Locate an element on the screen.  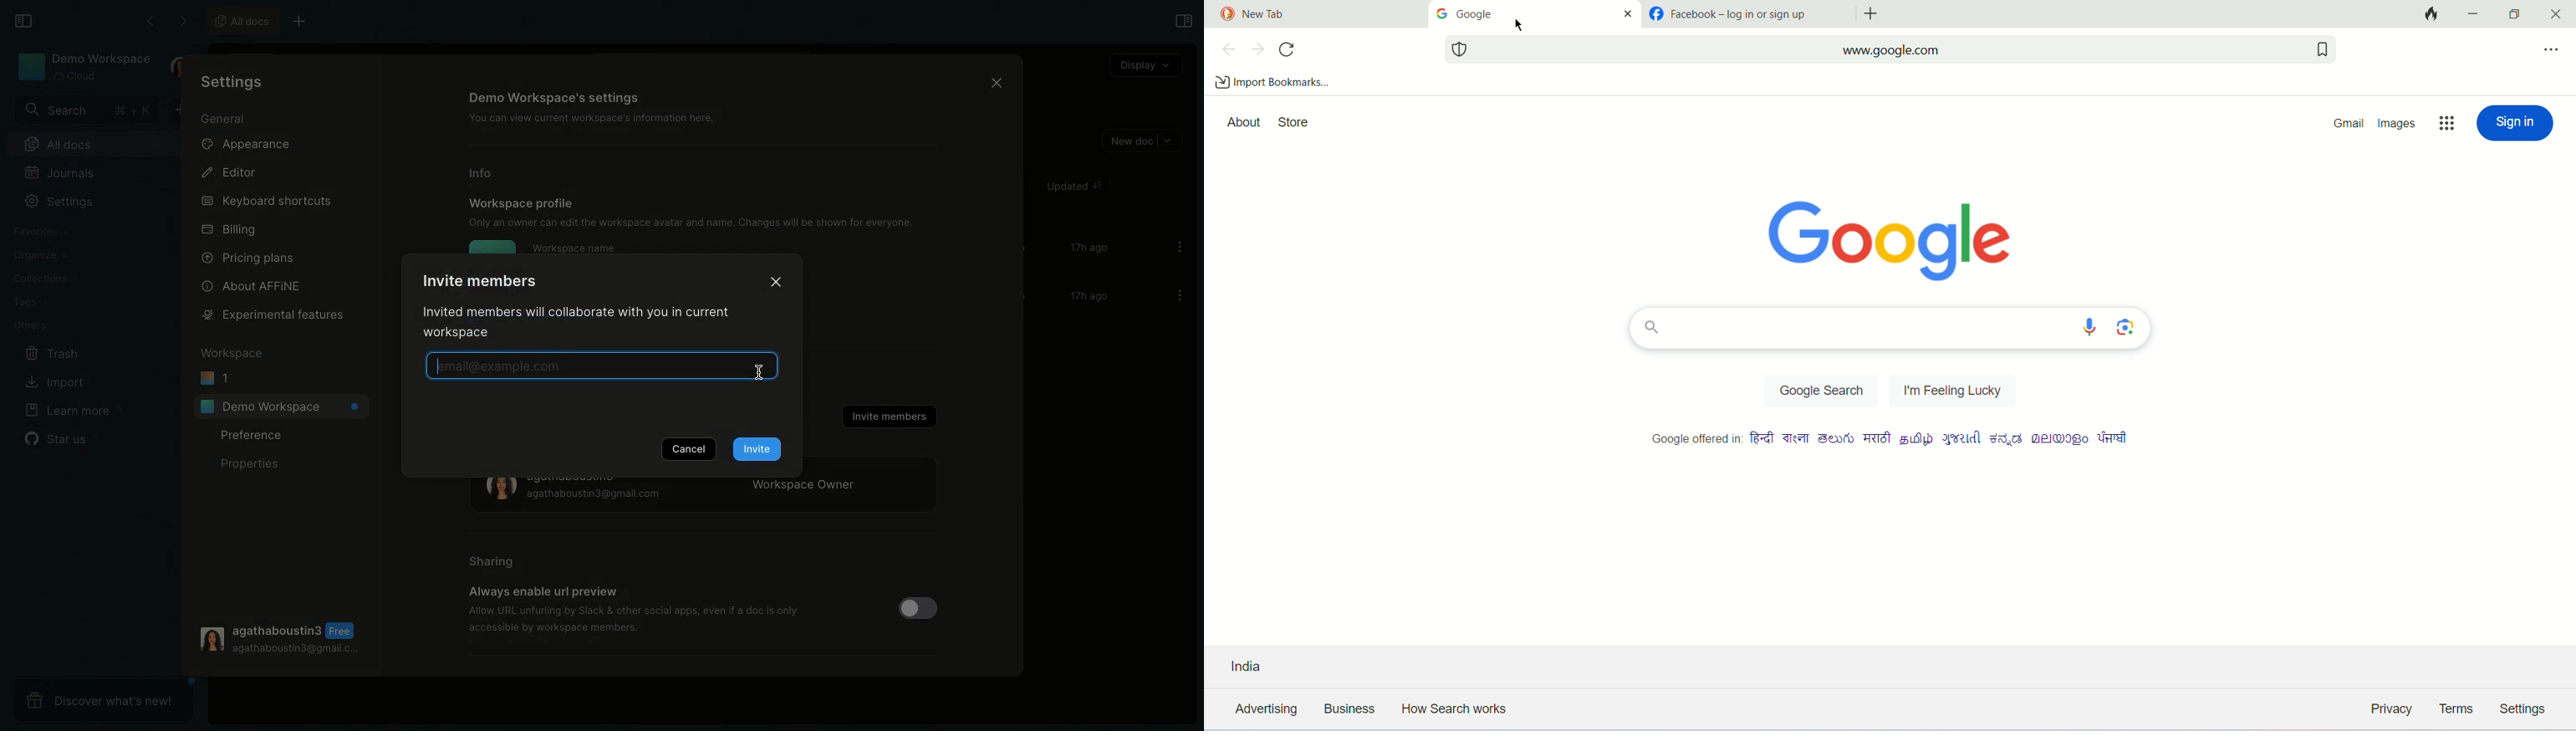
Settings is located at coordinates (61, 201).